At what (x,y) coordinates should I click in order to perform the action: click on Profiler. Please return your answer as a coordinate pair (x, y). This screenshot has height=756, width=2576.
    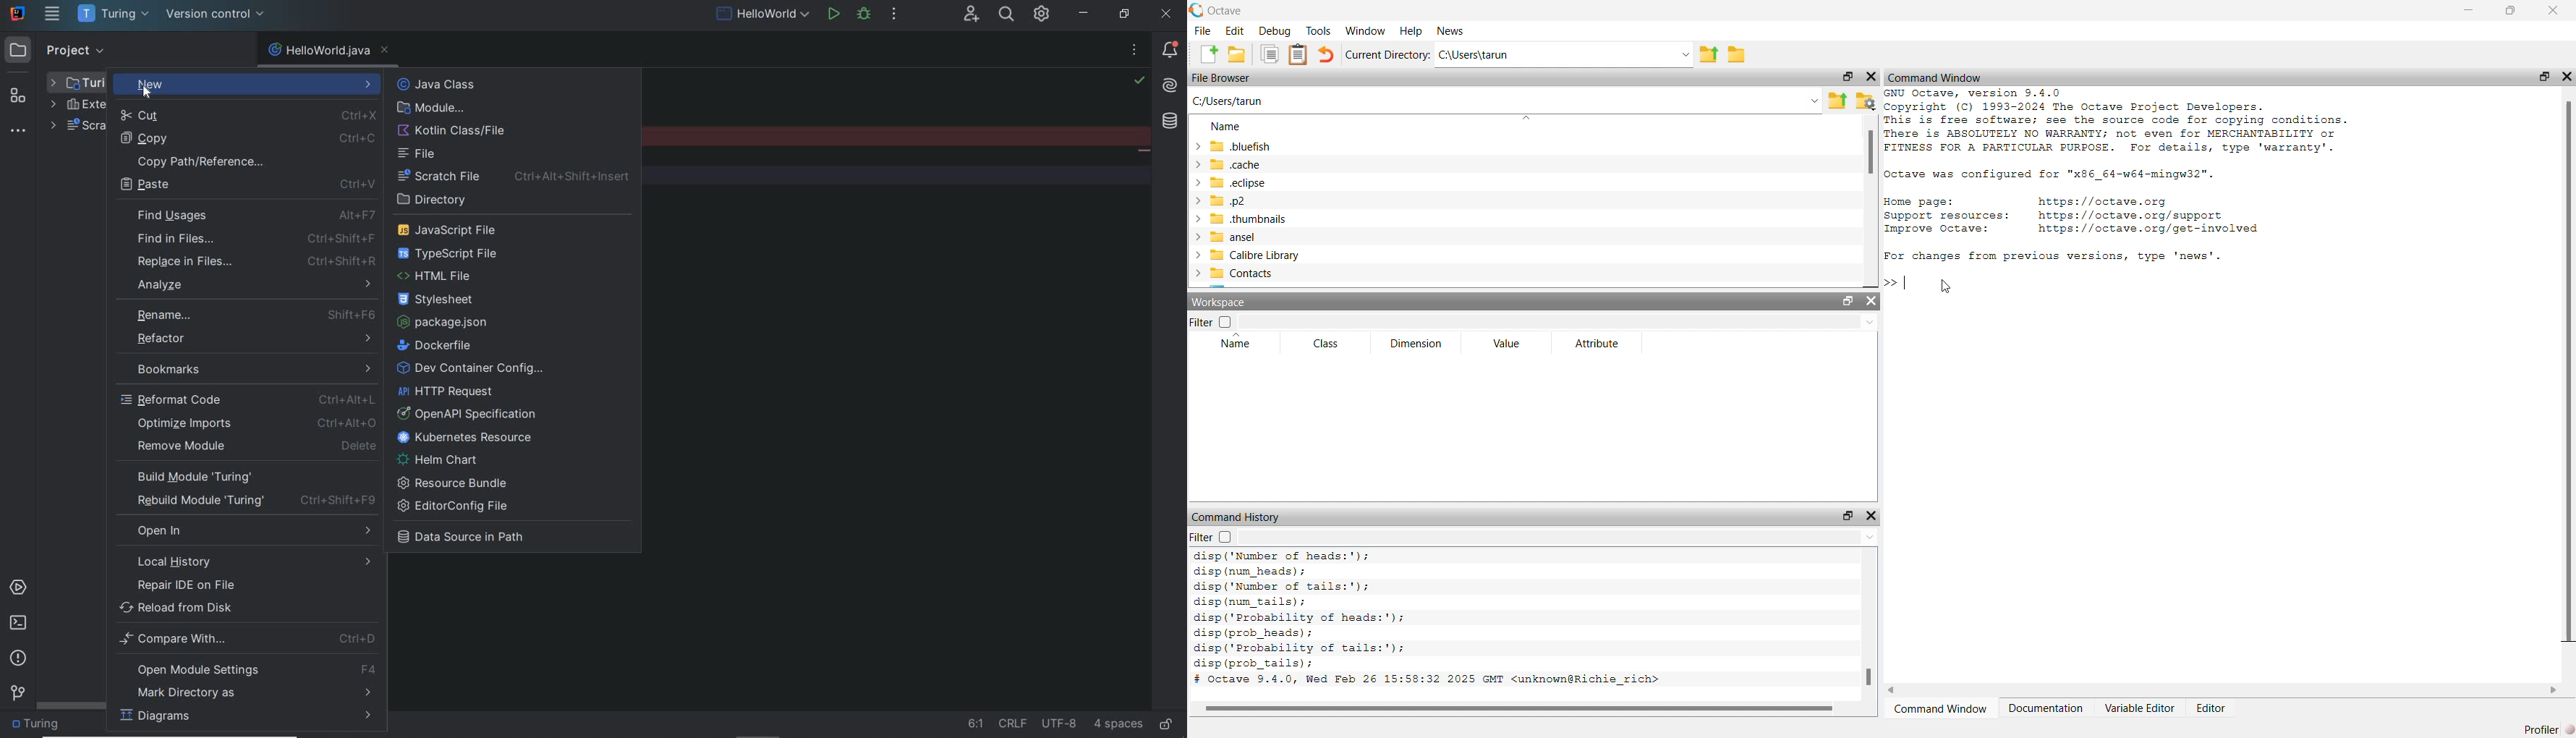
    Looking at the image, I should click on (2541, 729).